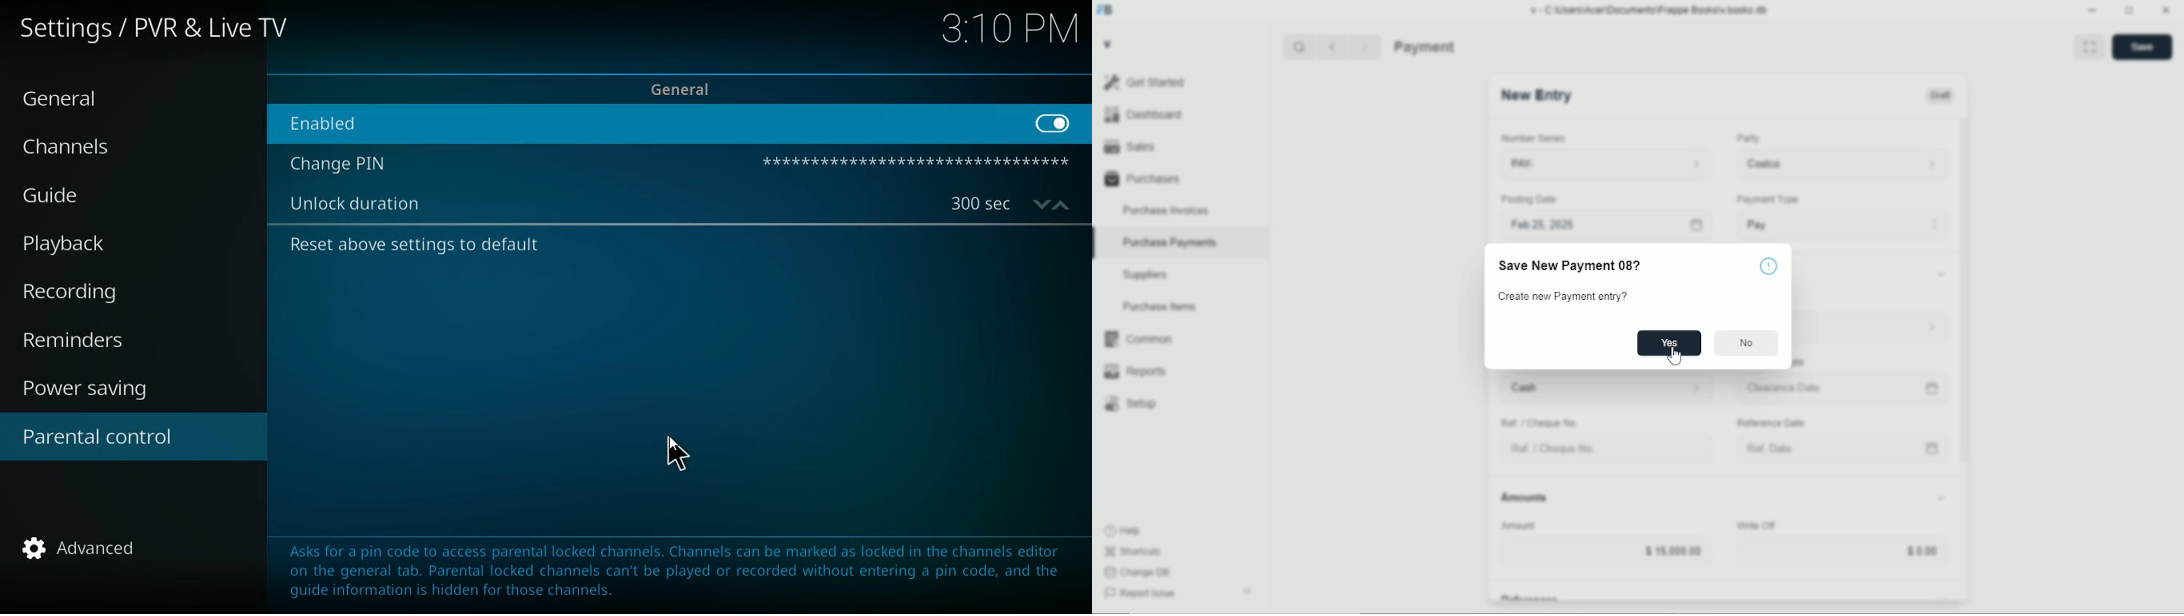 This screenshot has width=2184, height=616. I want to click on parental control, so click(134, 439).